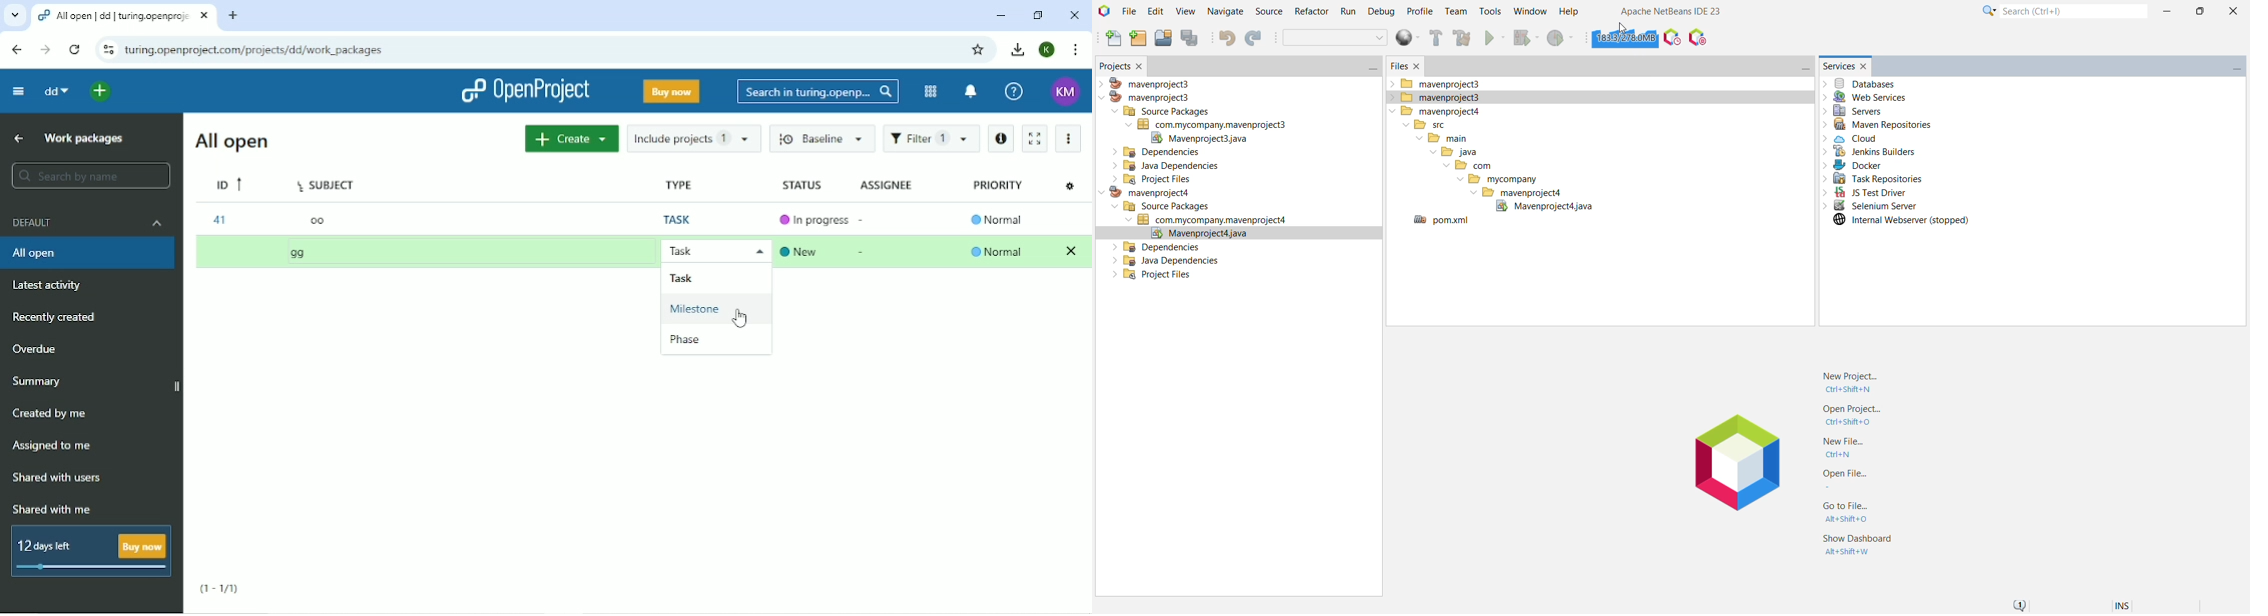 The height and width of the screenshot is (616, 2268). I want to click on Type, so click(682, 185).